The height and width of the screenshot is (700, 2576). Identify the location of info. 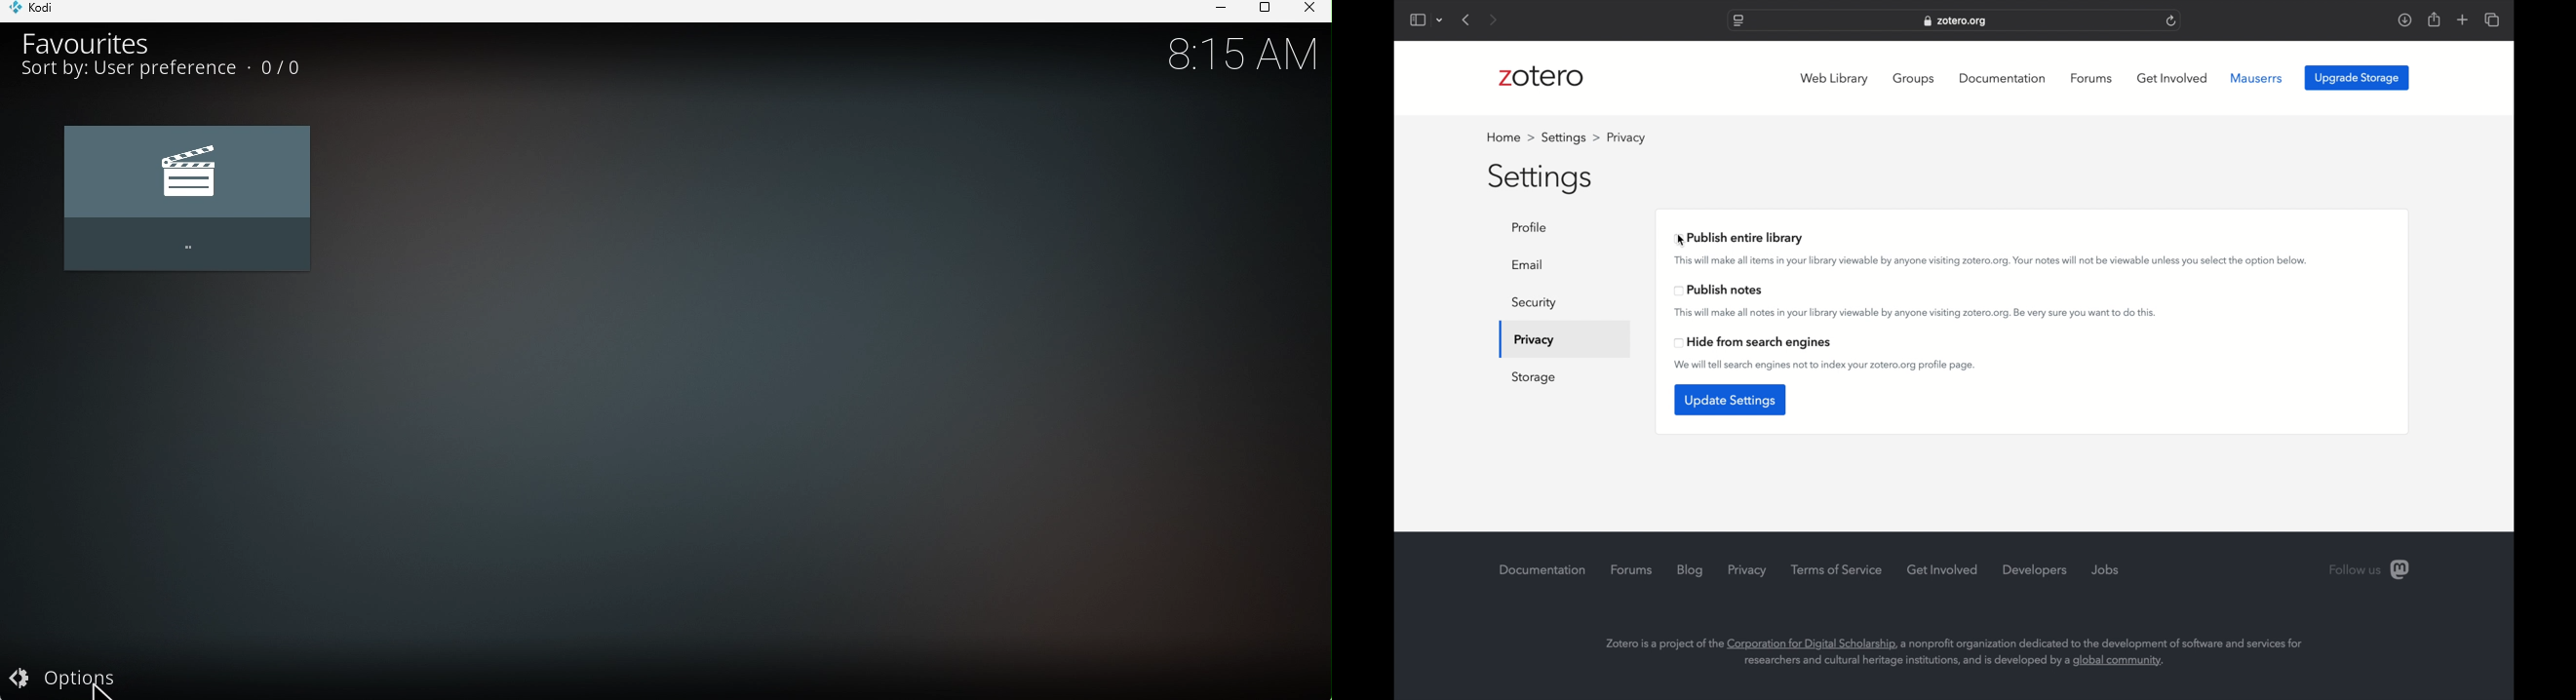
(1954, 653).